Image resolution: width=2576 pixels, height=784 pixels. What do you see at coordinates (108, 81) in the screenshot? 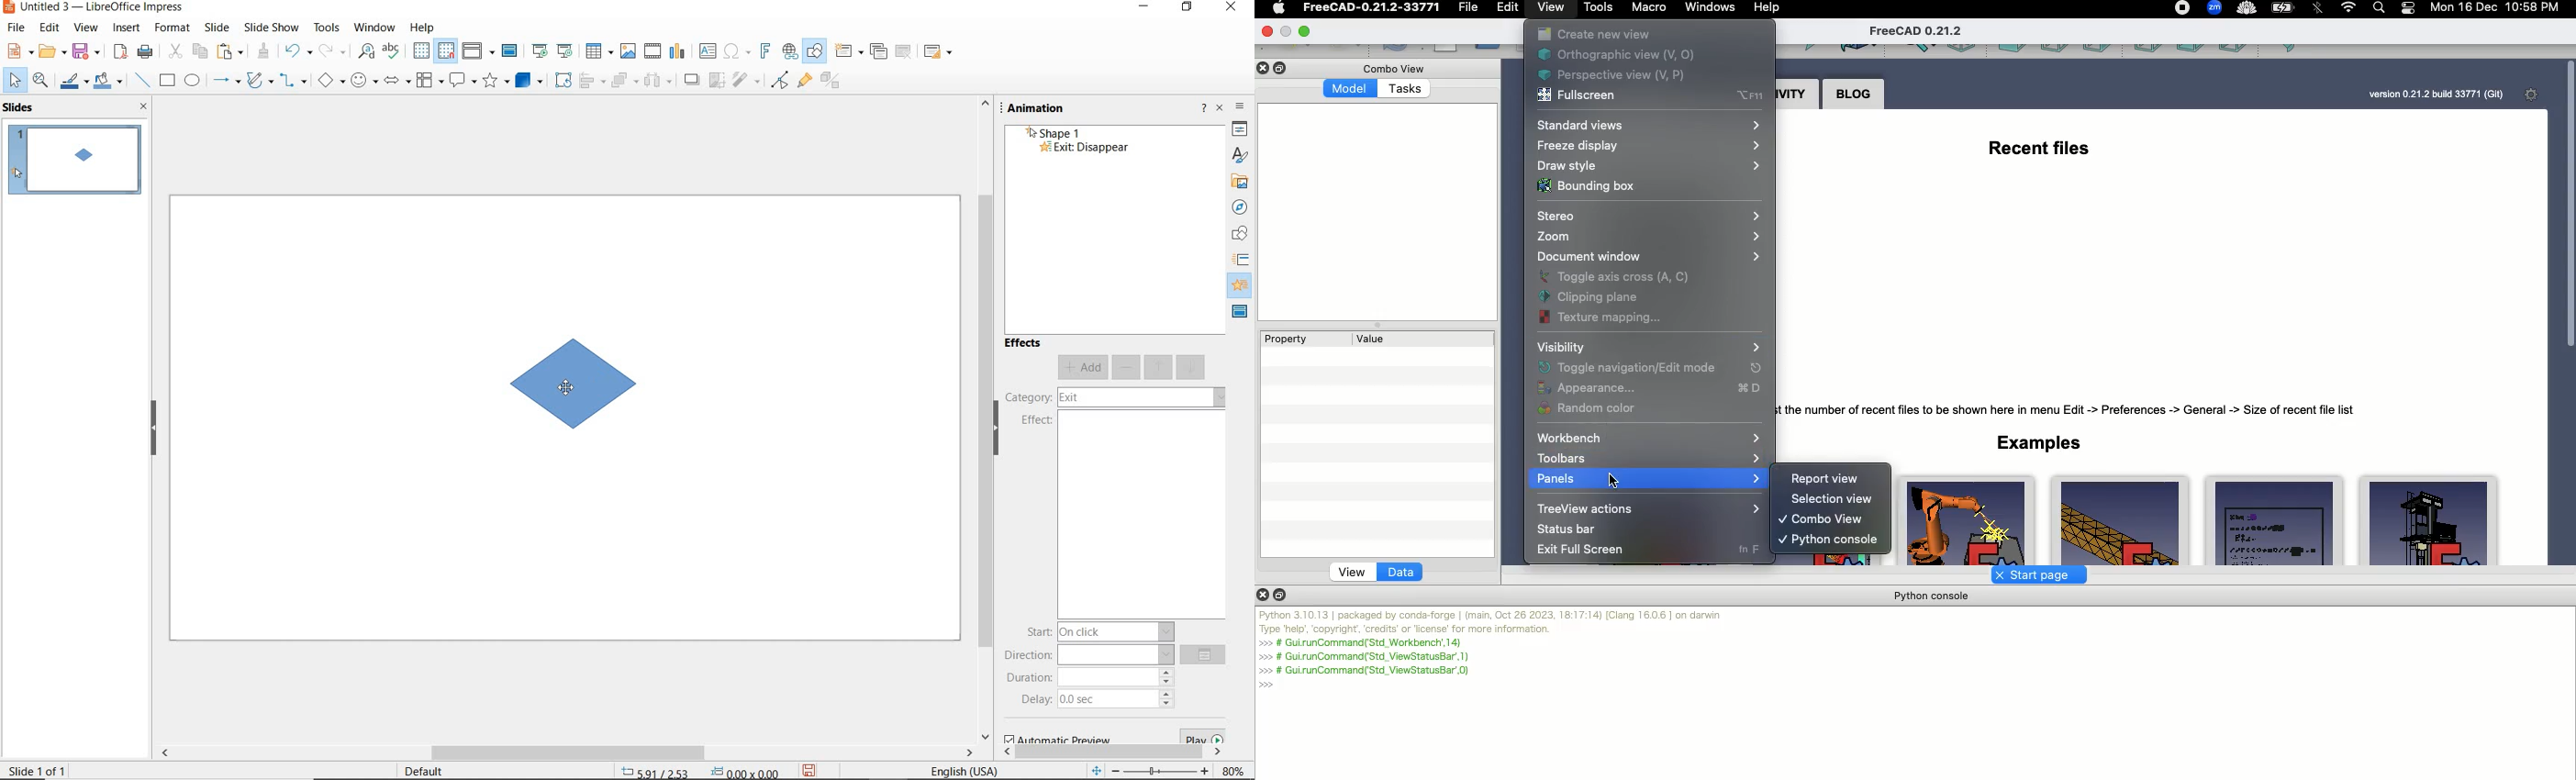
I see `fill color` at bounding box center [108, 81].